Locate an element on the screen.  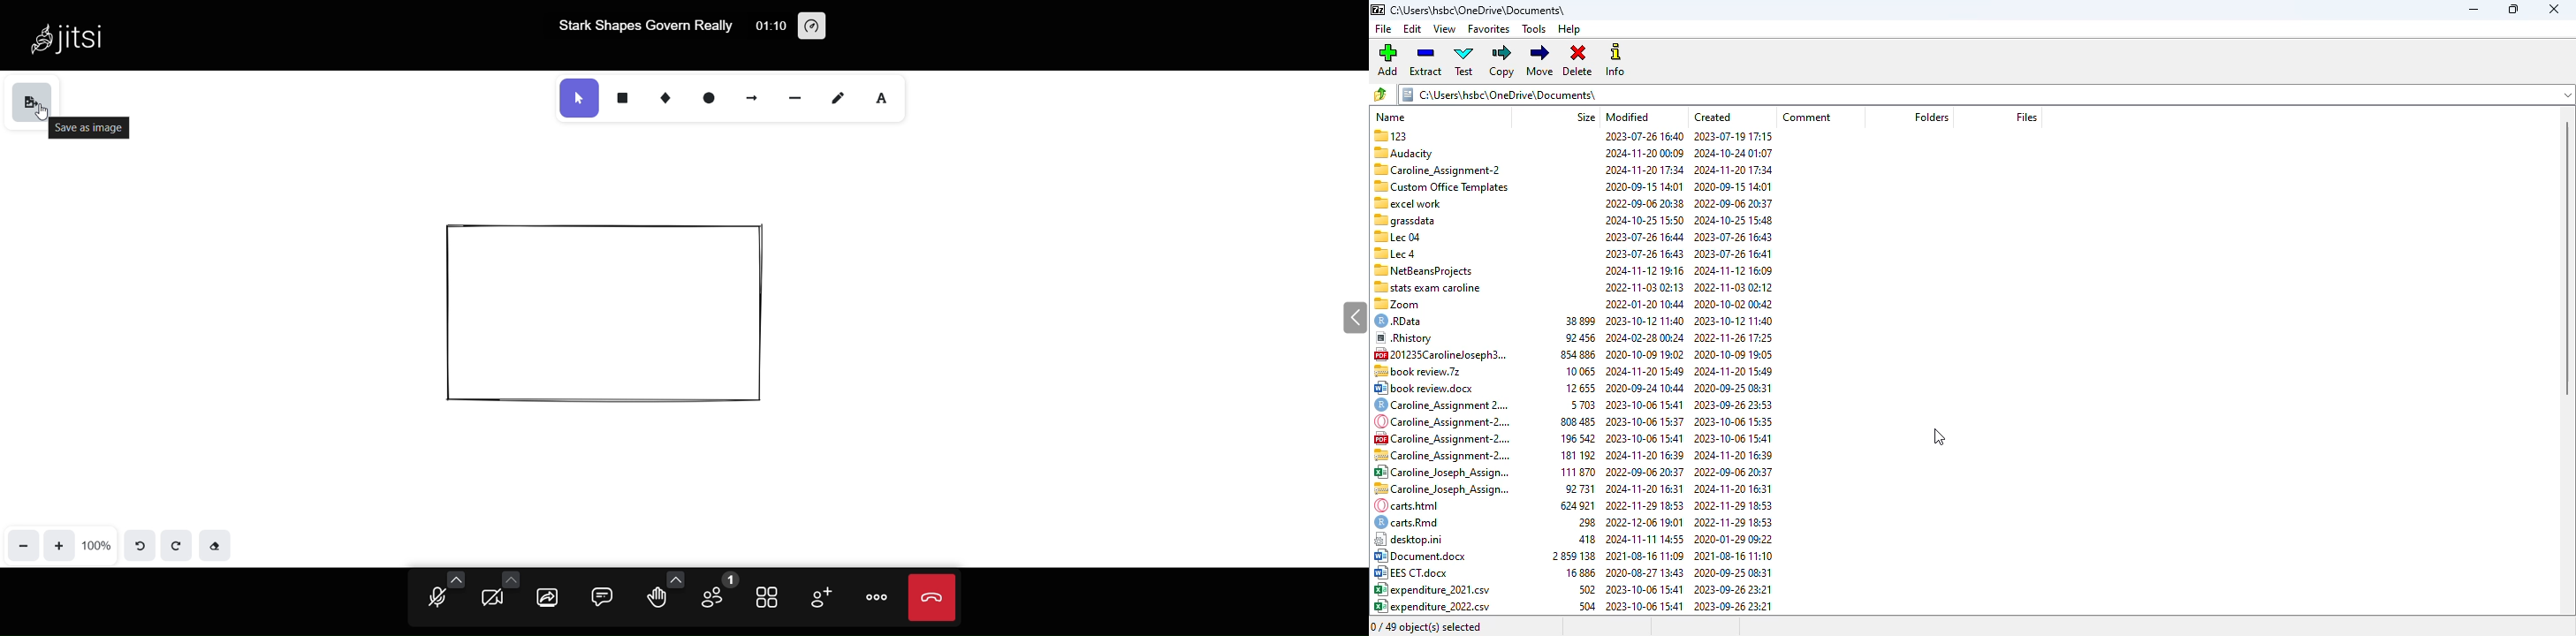
files is located at coordinates (2026, 117).